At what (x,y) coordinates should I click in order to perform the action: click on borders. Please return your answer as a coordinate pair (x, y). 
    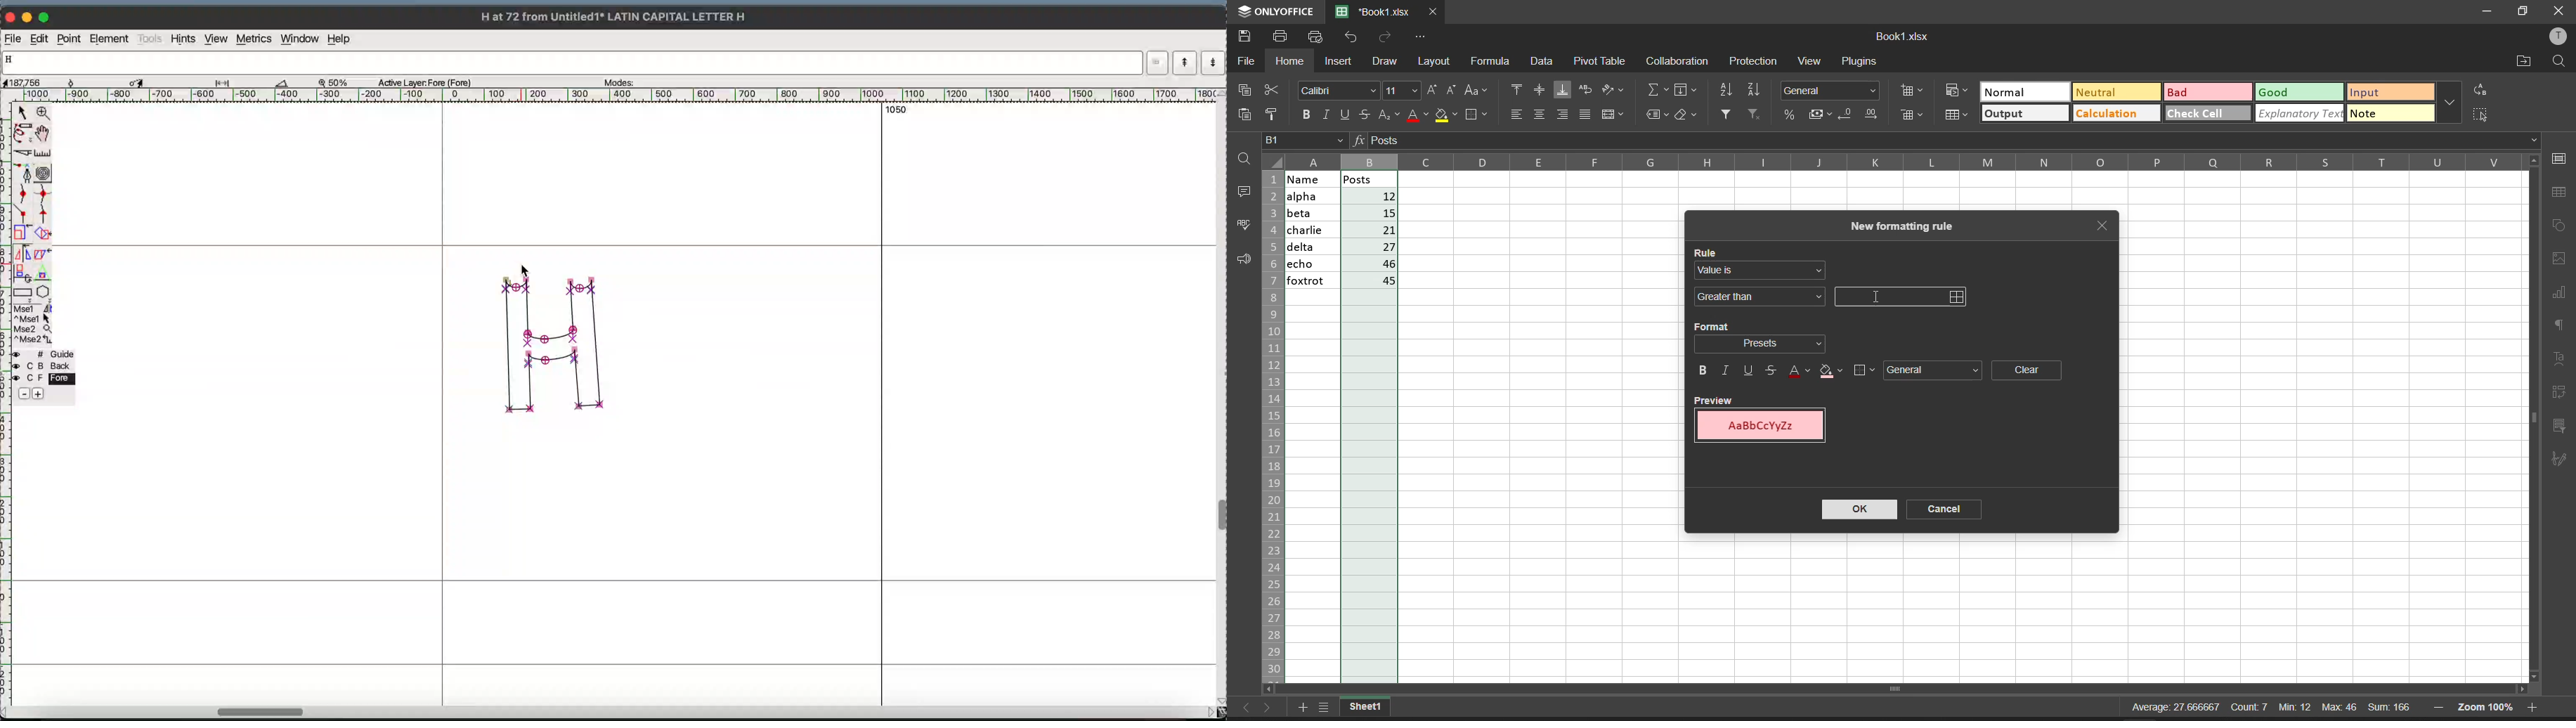
    Looking at the image, I should click on (1476, 116).